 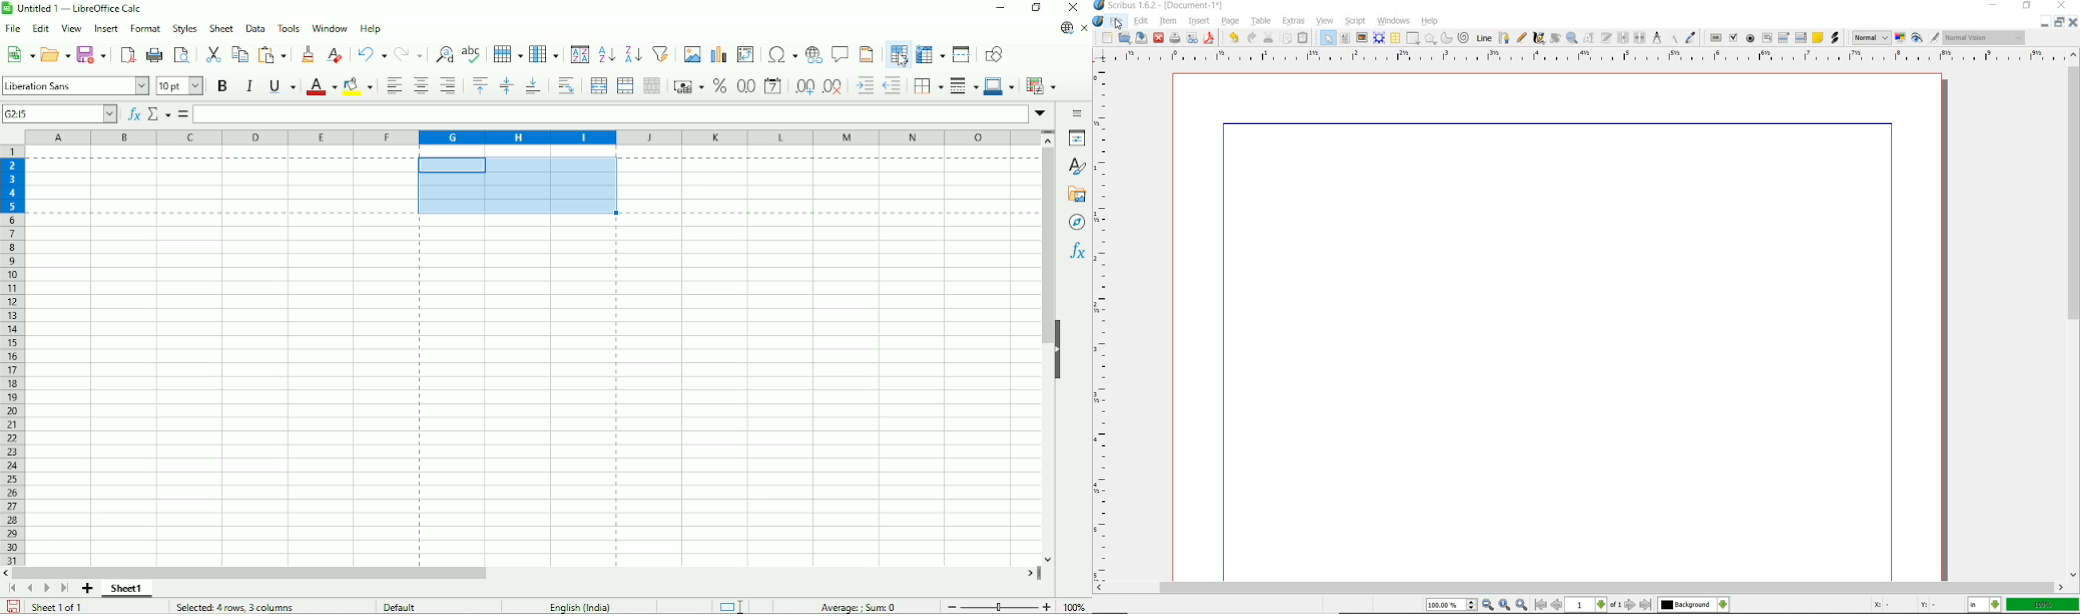 What do you see at coordinates (183, 114) in the screenshot?
I see `Formula` at bounding box center [183, 114].